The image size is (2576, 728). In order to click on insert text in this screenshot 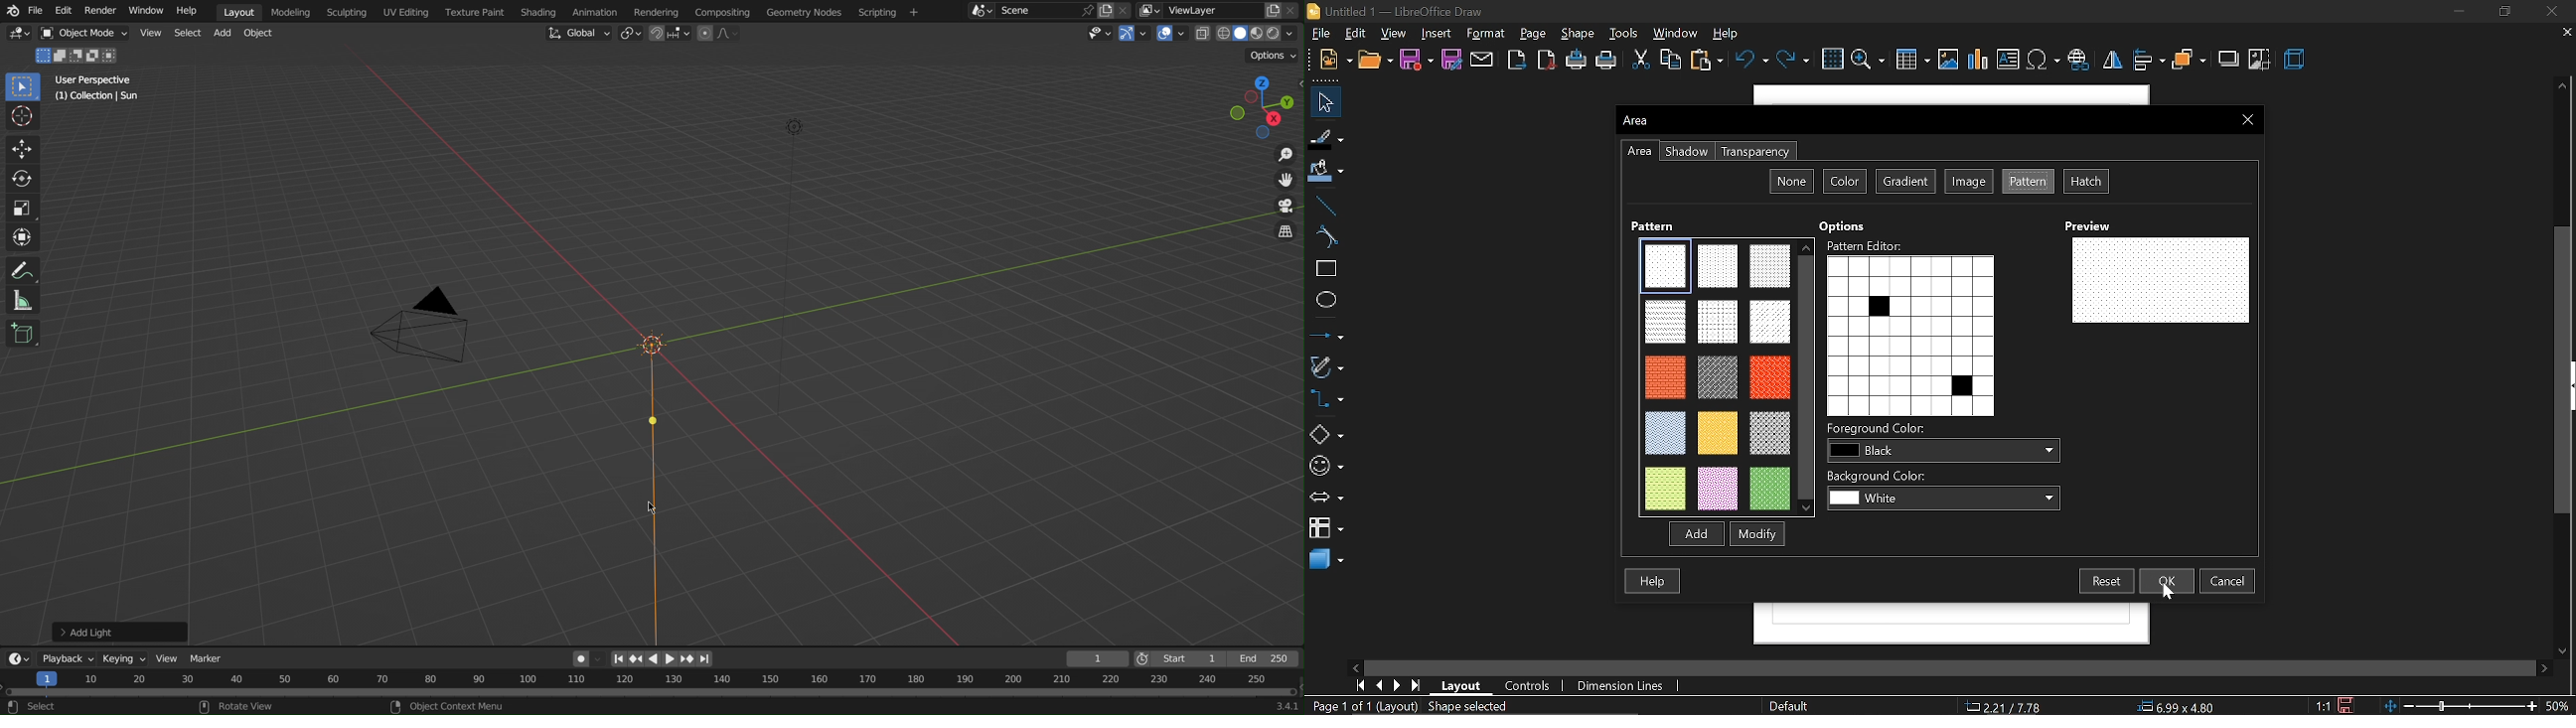, I will do `click(2008, 60)`.